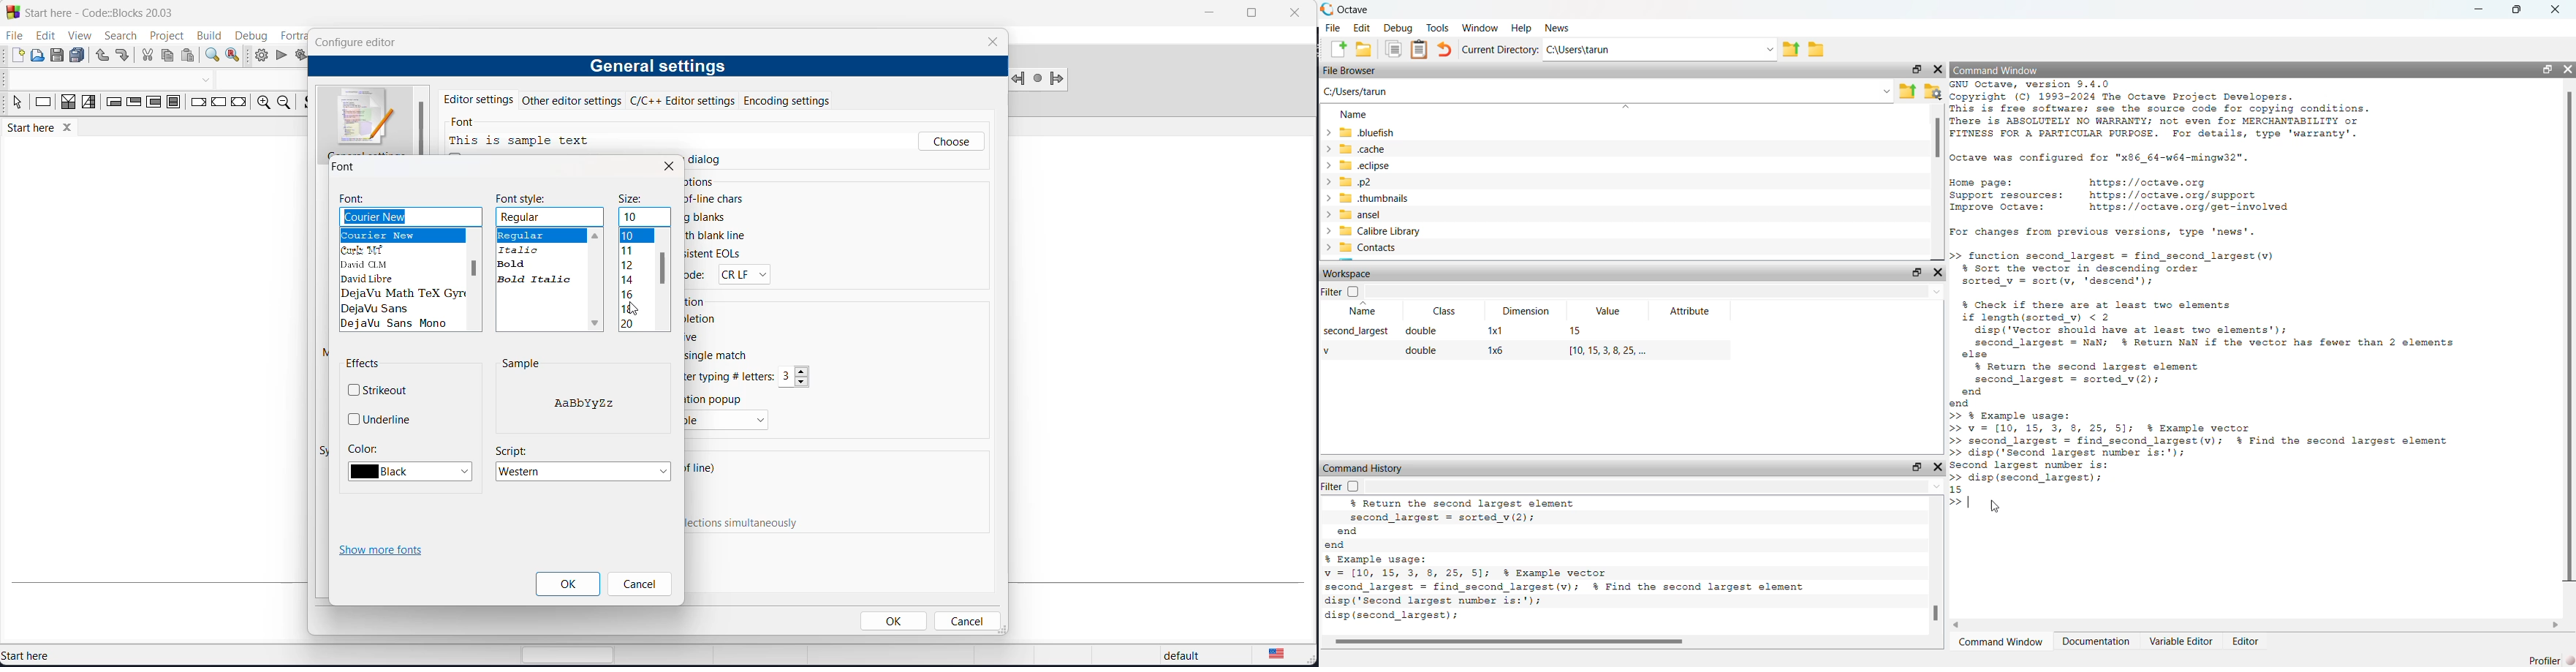  I want to click on maximize, so click(2518, 10).